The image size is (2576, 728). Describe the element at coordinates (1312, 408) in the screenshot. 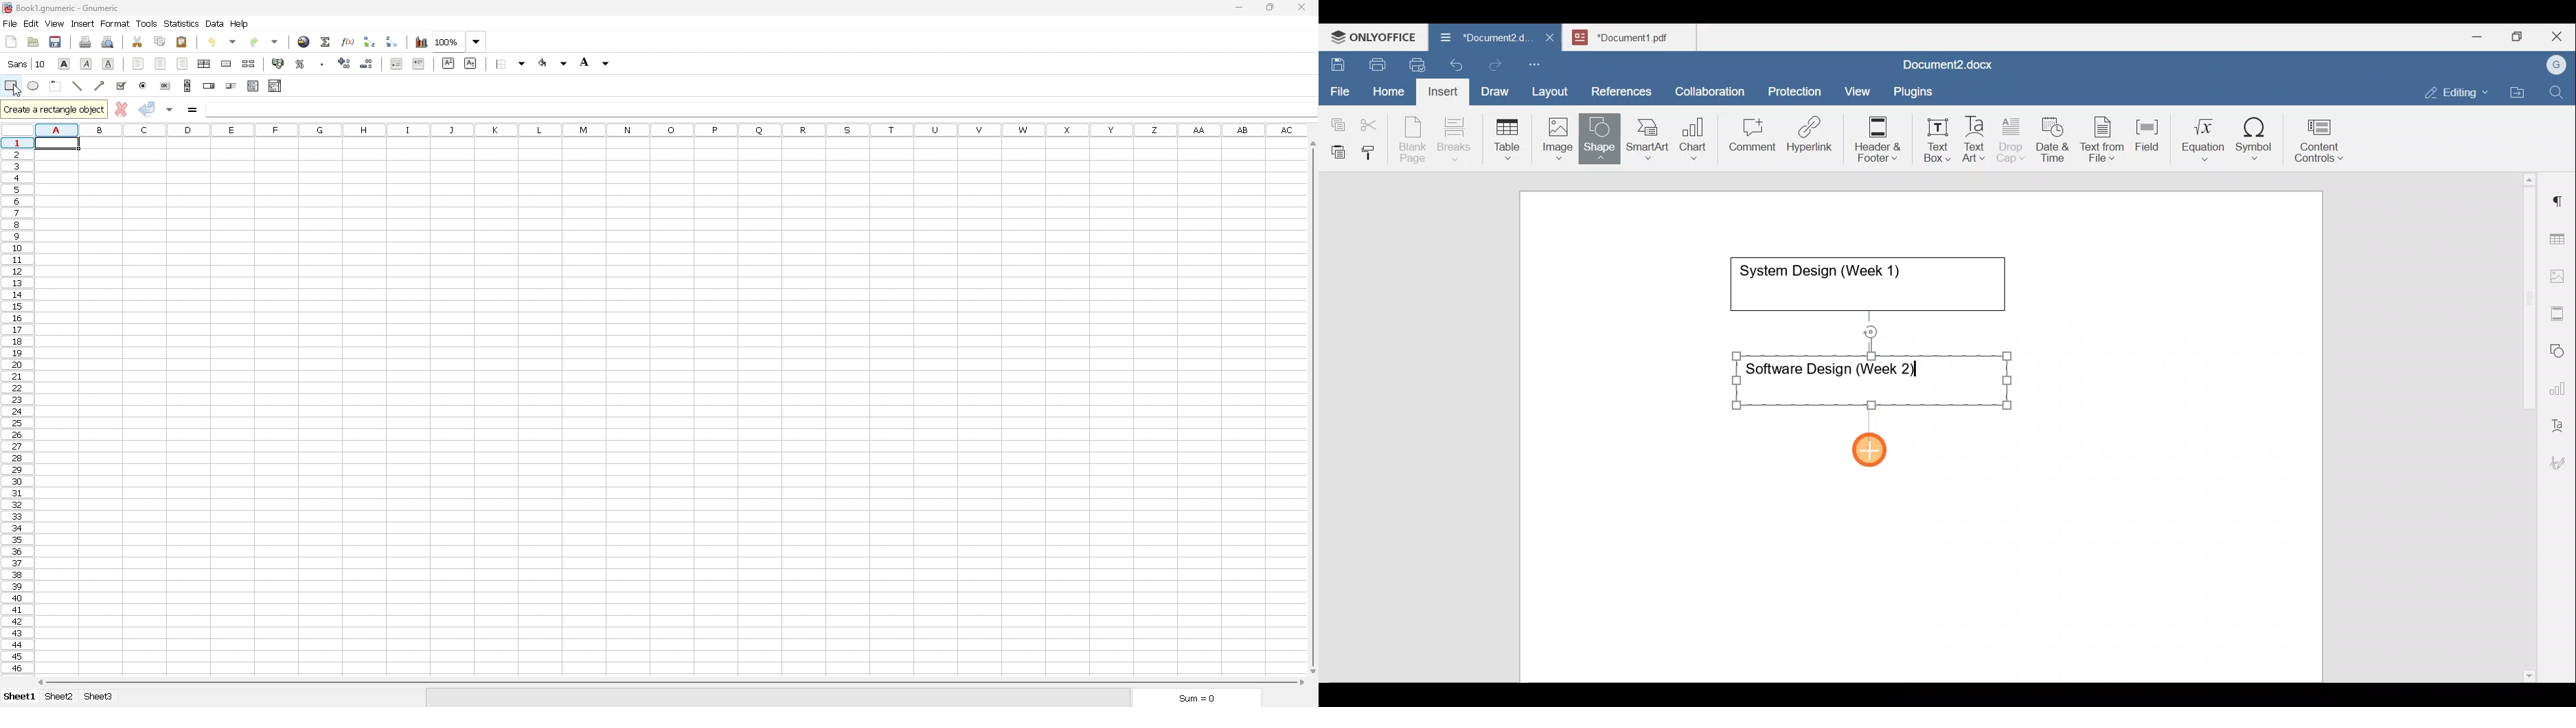

I see `scroll bar` at that location.